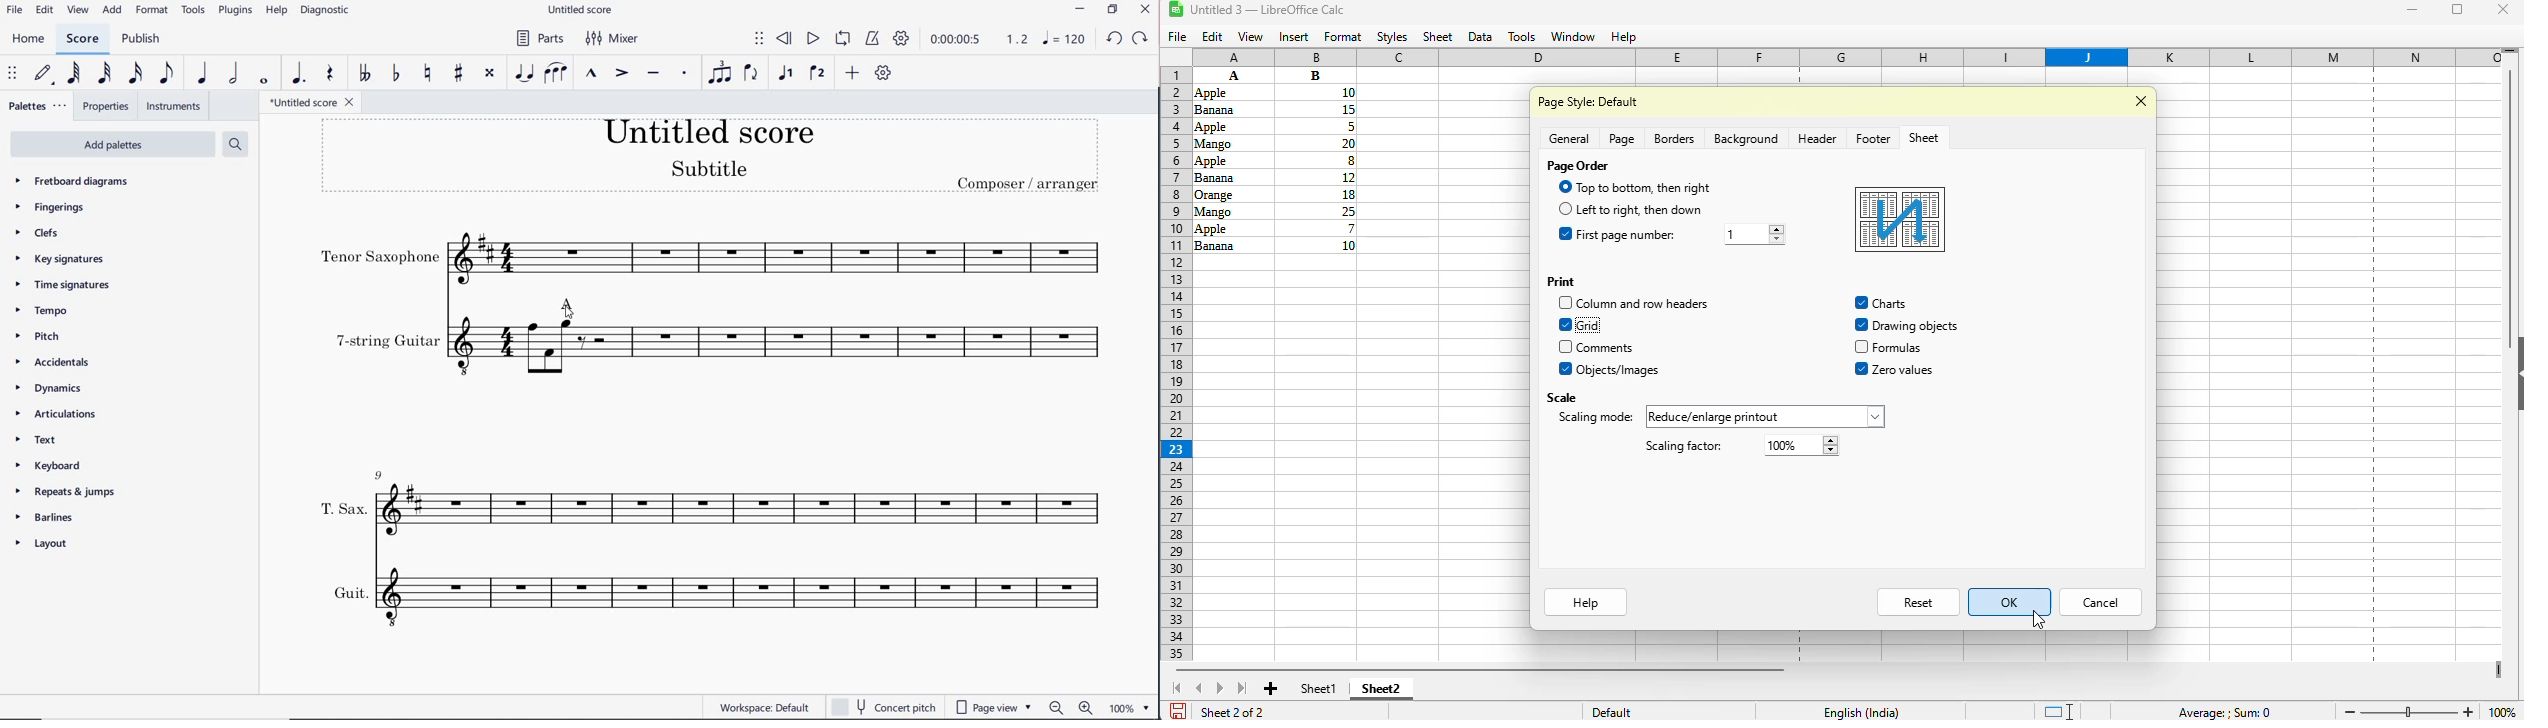 This screenshot has height=728, width=2548. I want to click on SELECT TO MOVE, so click(759, 39).